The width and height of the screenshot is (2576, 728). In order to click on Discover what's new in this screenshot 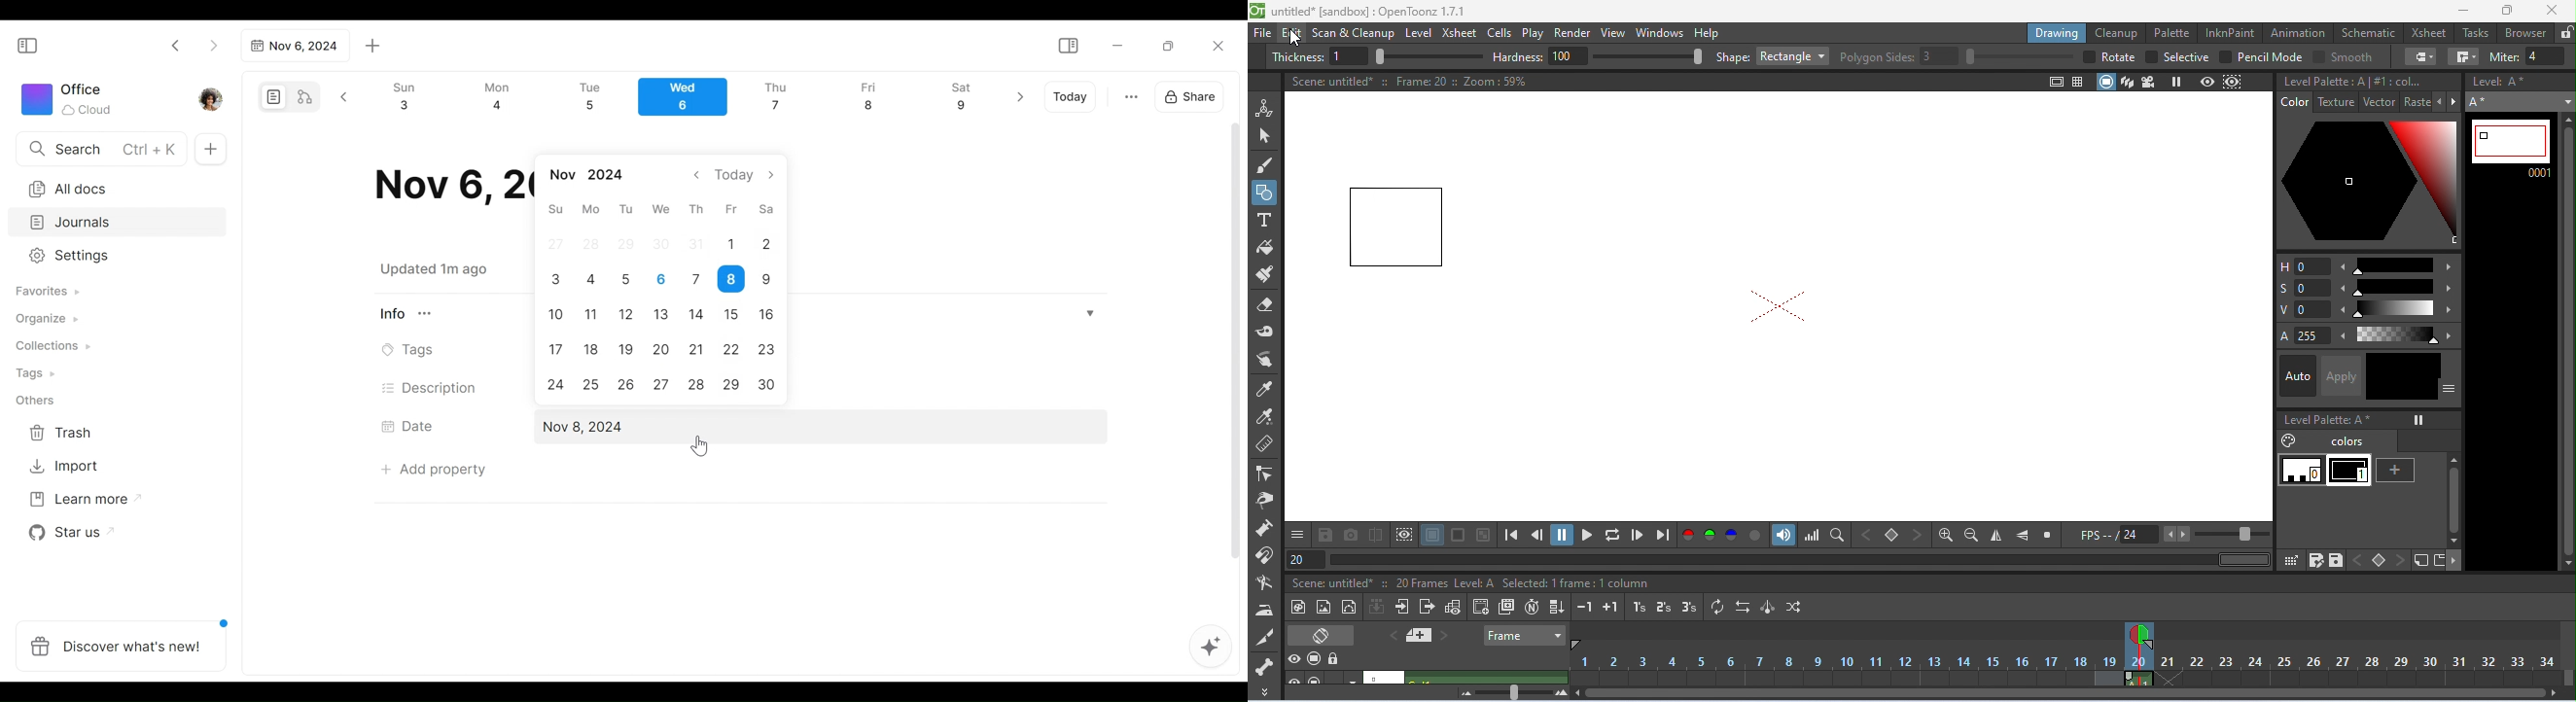, I will do `click(126, 639)`.